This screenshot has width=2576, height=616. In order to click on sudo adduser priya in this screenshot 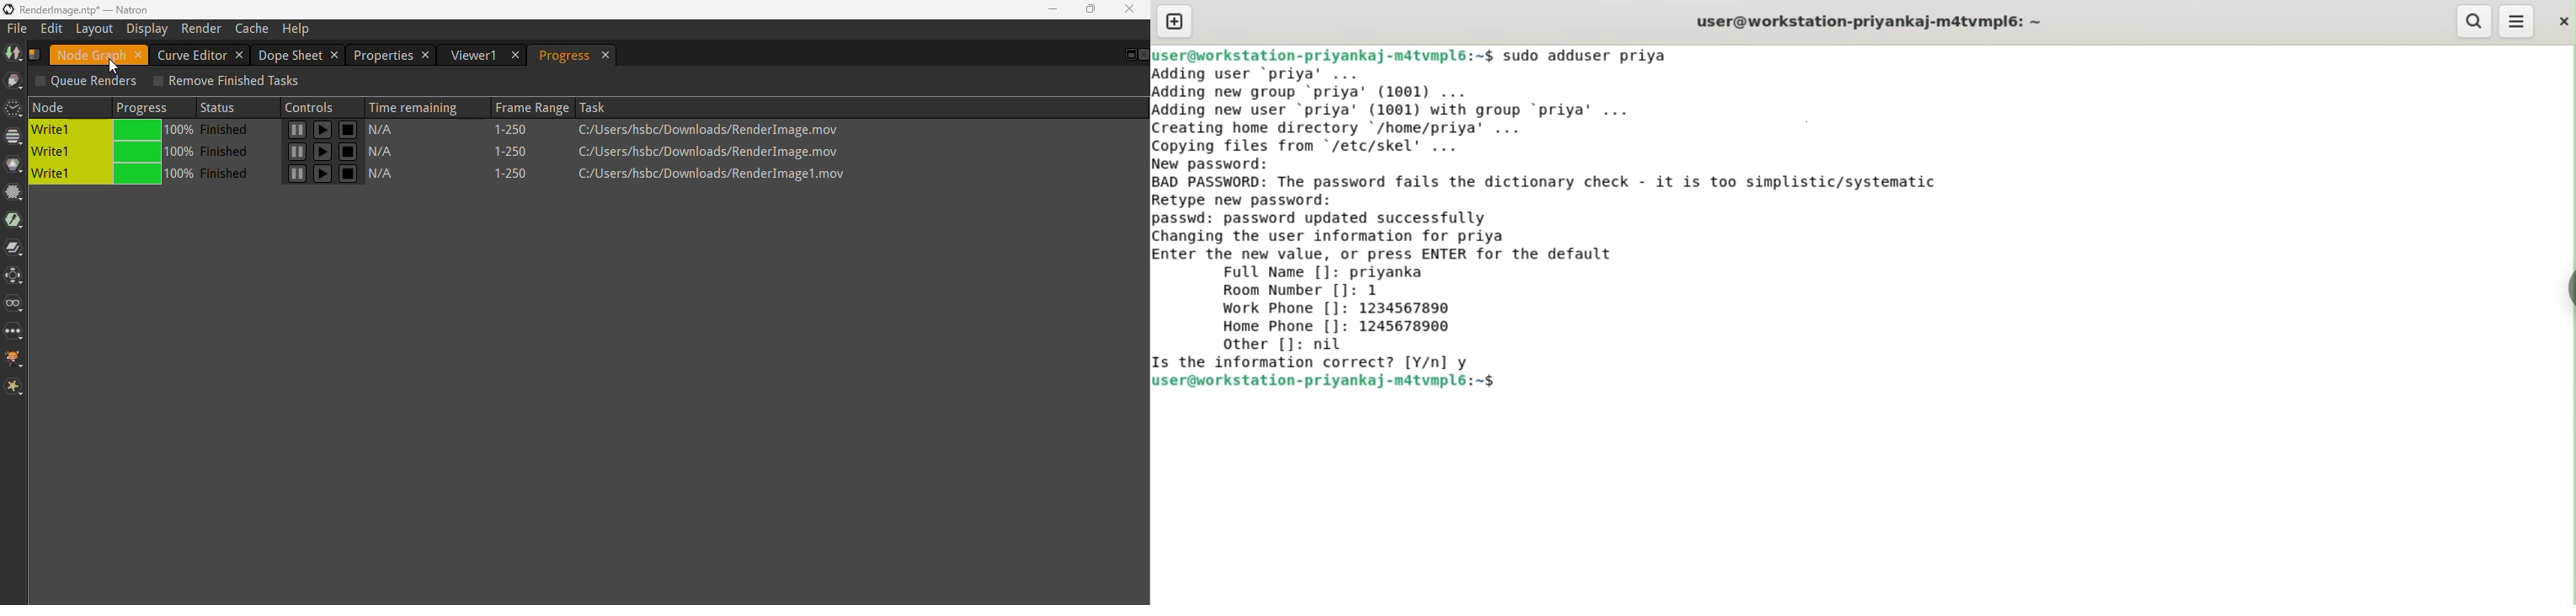, I will do `click(1587, 55)`.